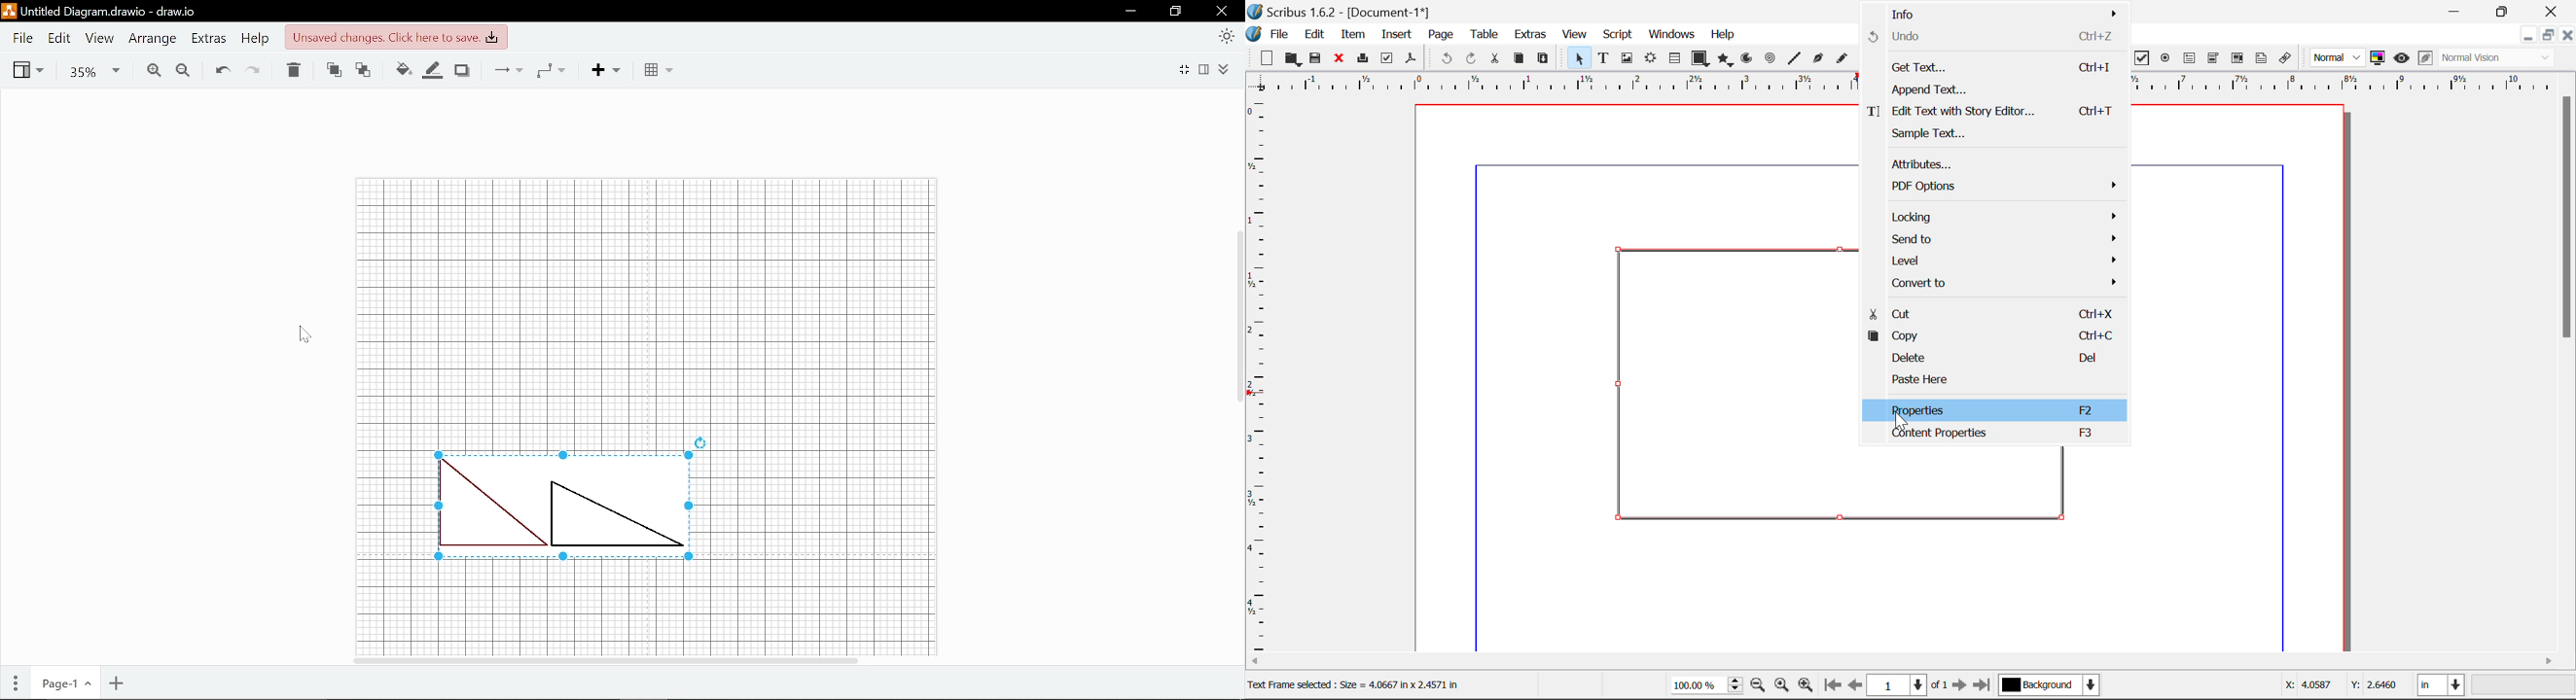 Image resolution: width=2576 pixels, height=700 pixels. Describe the element at coordinates (219, 70) in the screenshot. I see `undo` at that location.